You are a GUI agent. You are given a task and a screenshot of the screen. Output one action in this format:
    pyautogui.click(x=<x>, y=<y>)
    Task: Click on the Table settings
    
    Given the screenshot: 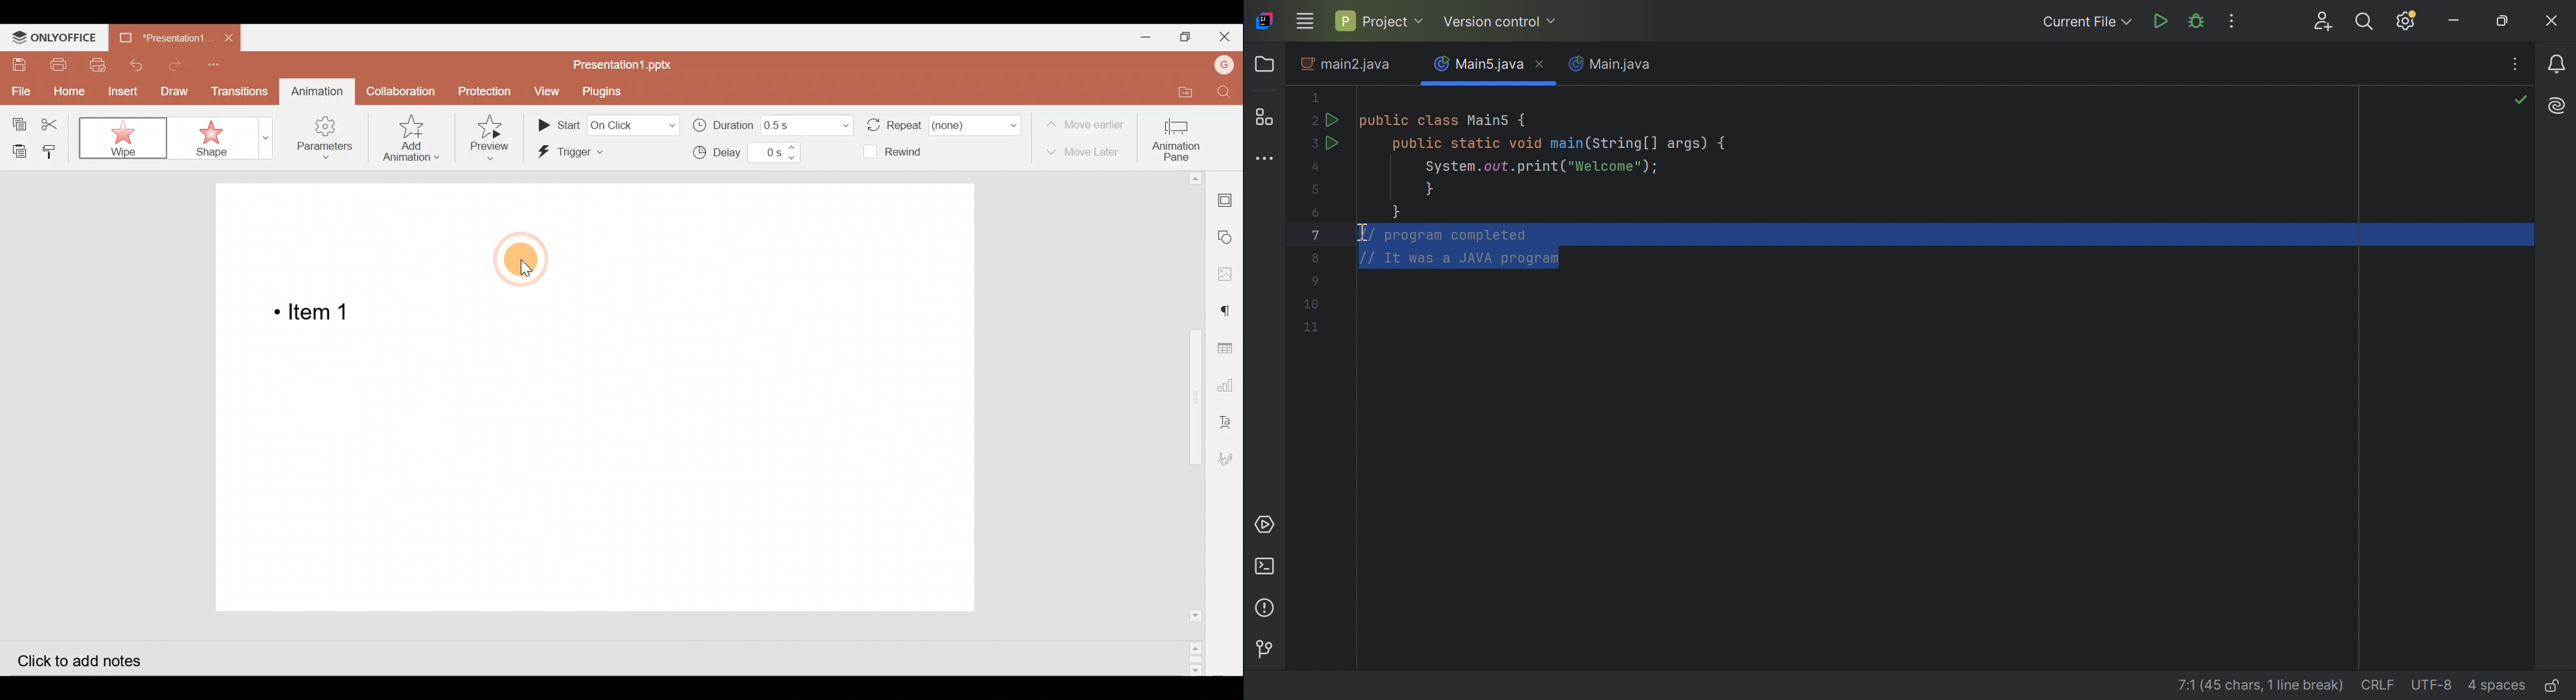 What is the action you would take?
    pyautogui.click(x=1229, y=348)
    